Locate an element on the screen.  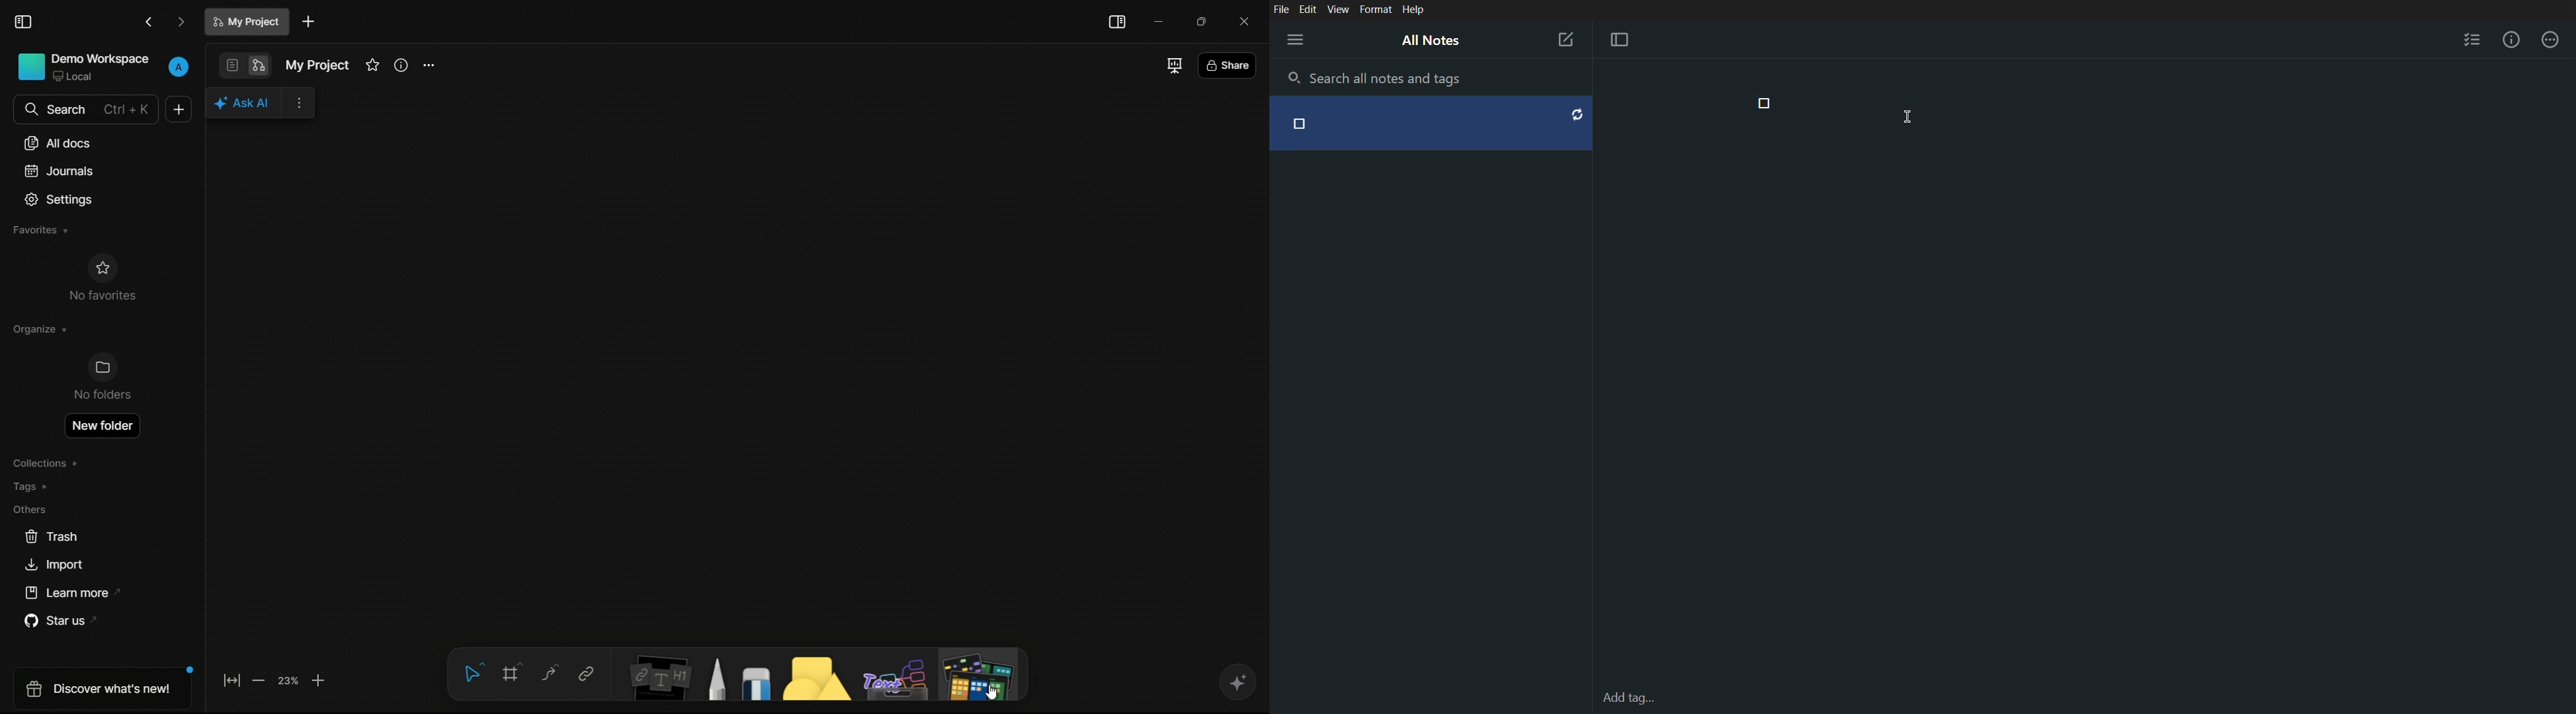
Edit is located at coordinates (1308, 9).